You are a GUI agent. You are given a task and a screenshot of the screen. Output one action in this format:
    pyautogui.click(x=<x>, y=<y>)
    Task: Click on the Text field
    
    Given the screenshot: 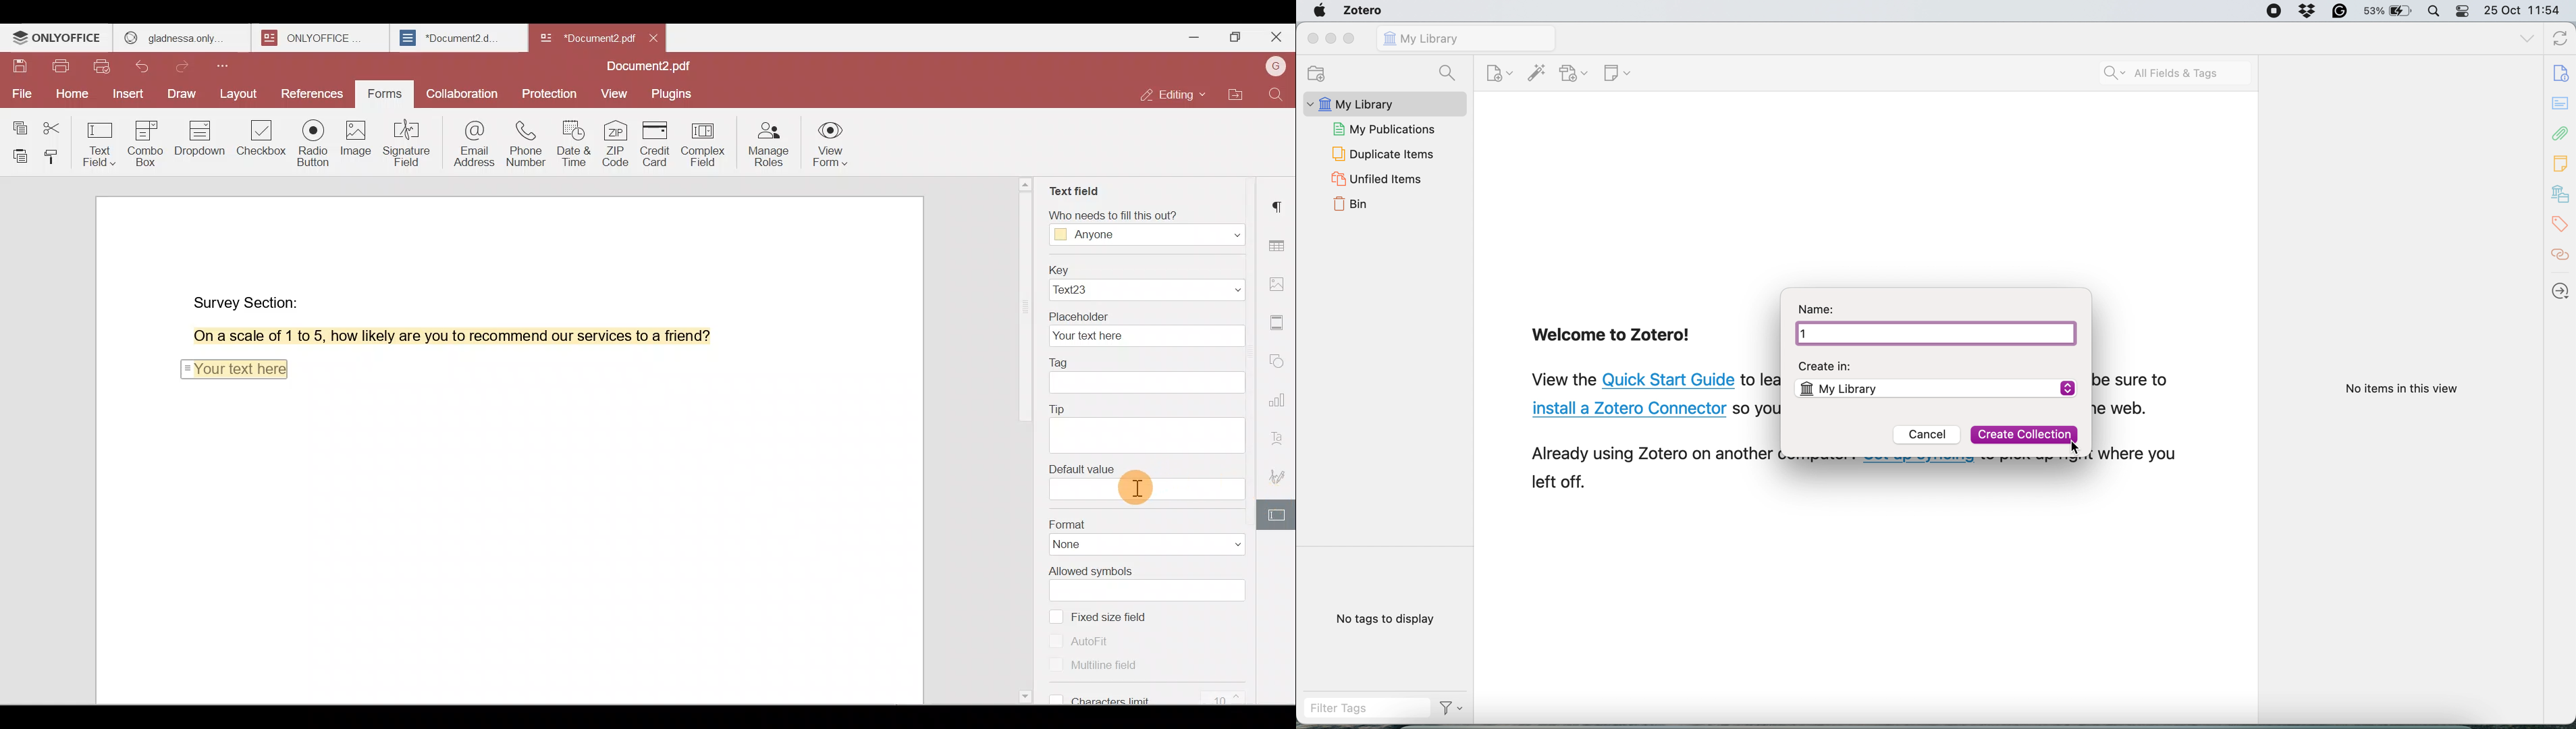 What is the action you would take?
    pyautogui.click(x=1077, y=192)
    